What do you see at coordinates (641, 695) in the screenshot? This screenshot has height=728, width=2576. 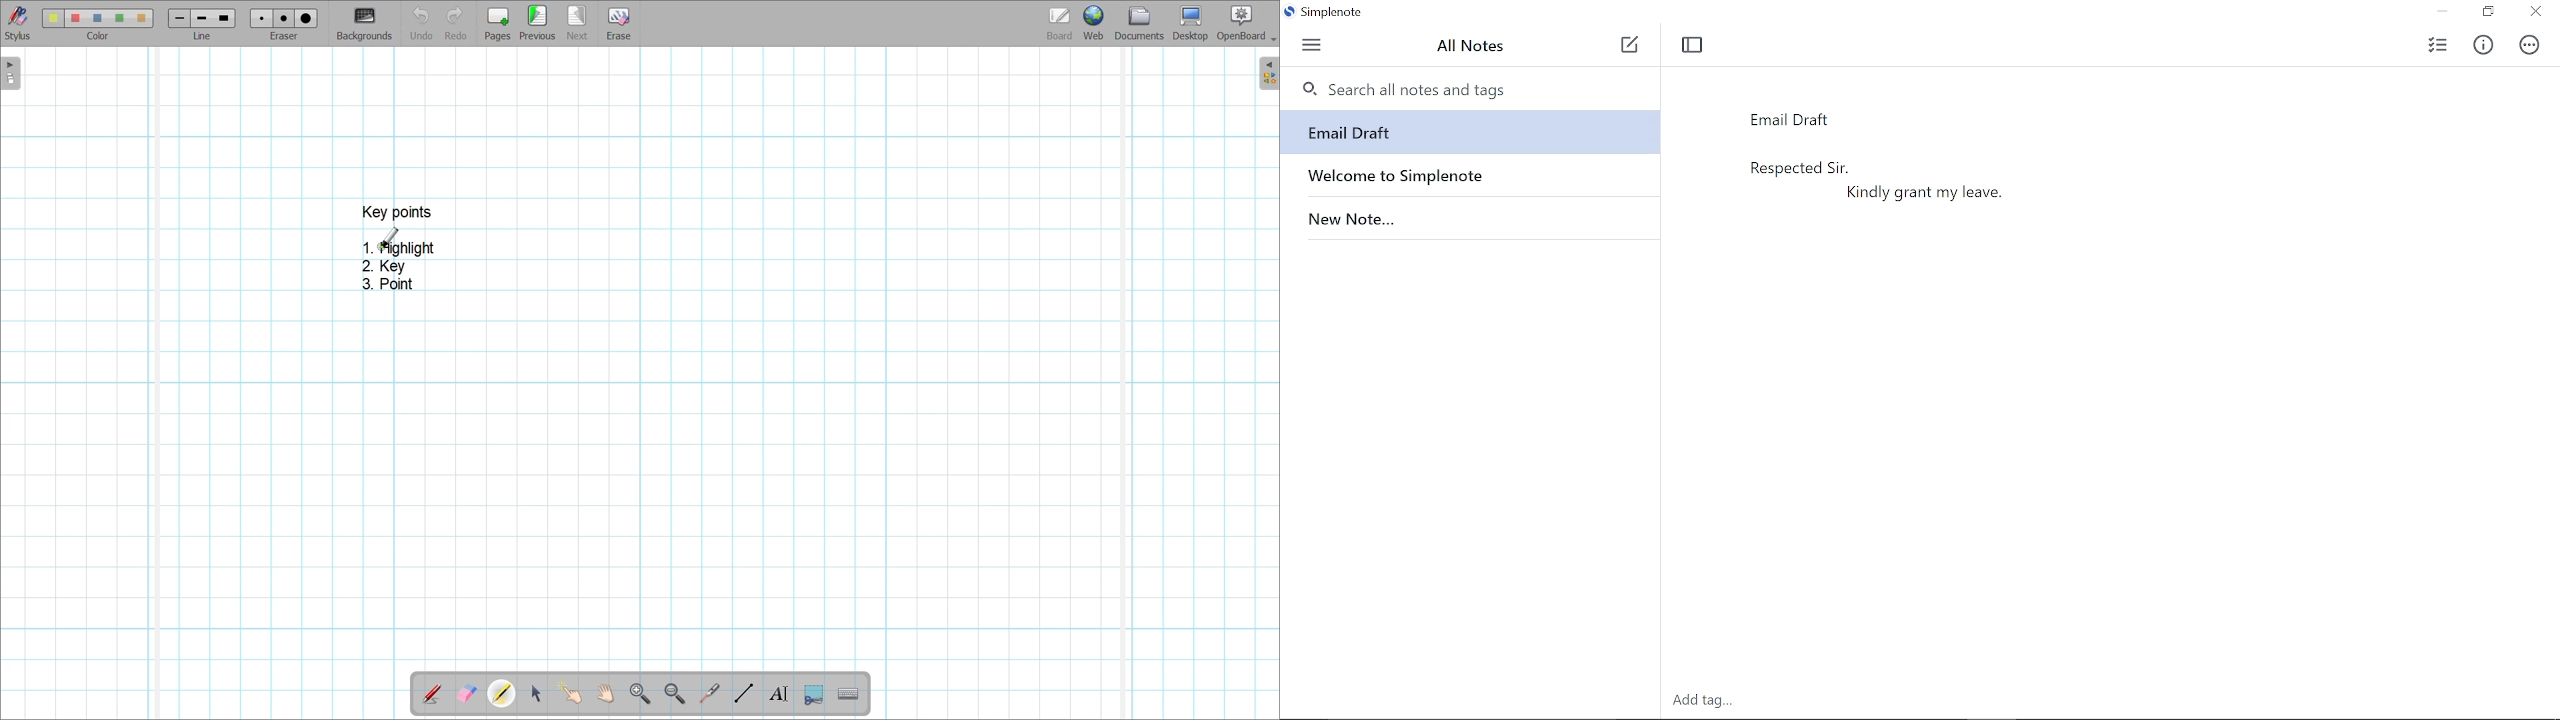 I see `Zoom in` at bounding box center [641, 695].